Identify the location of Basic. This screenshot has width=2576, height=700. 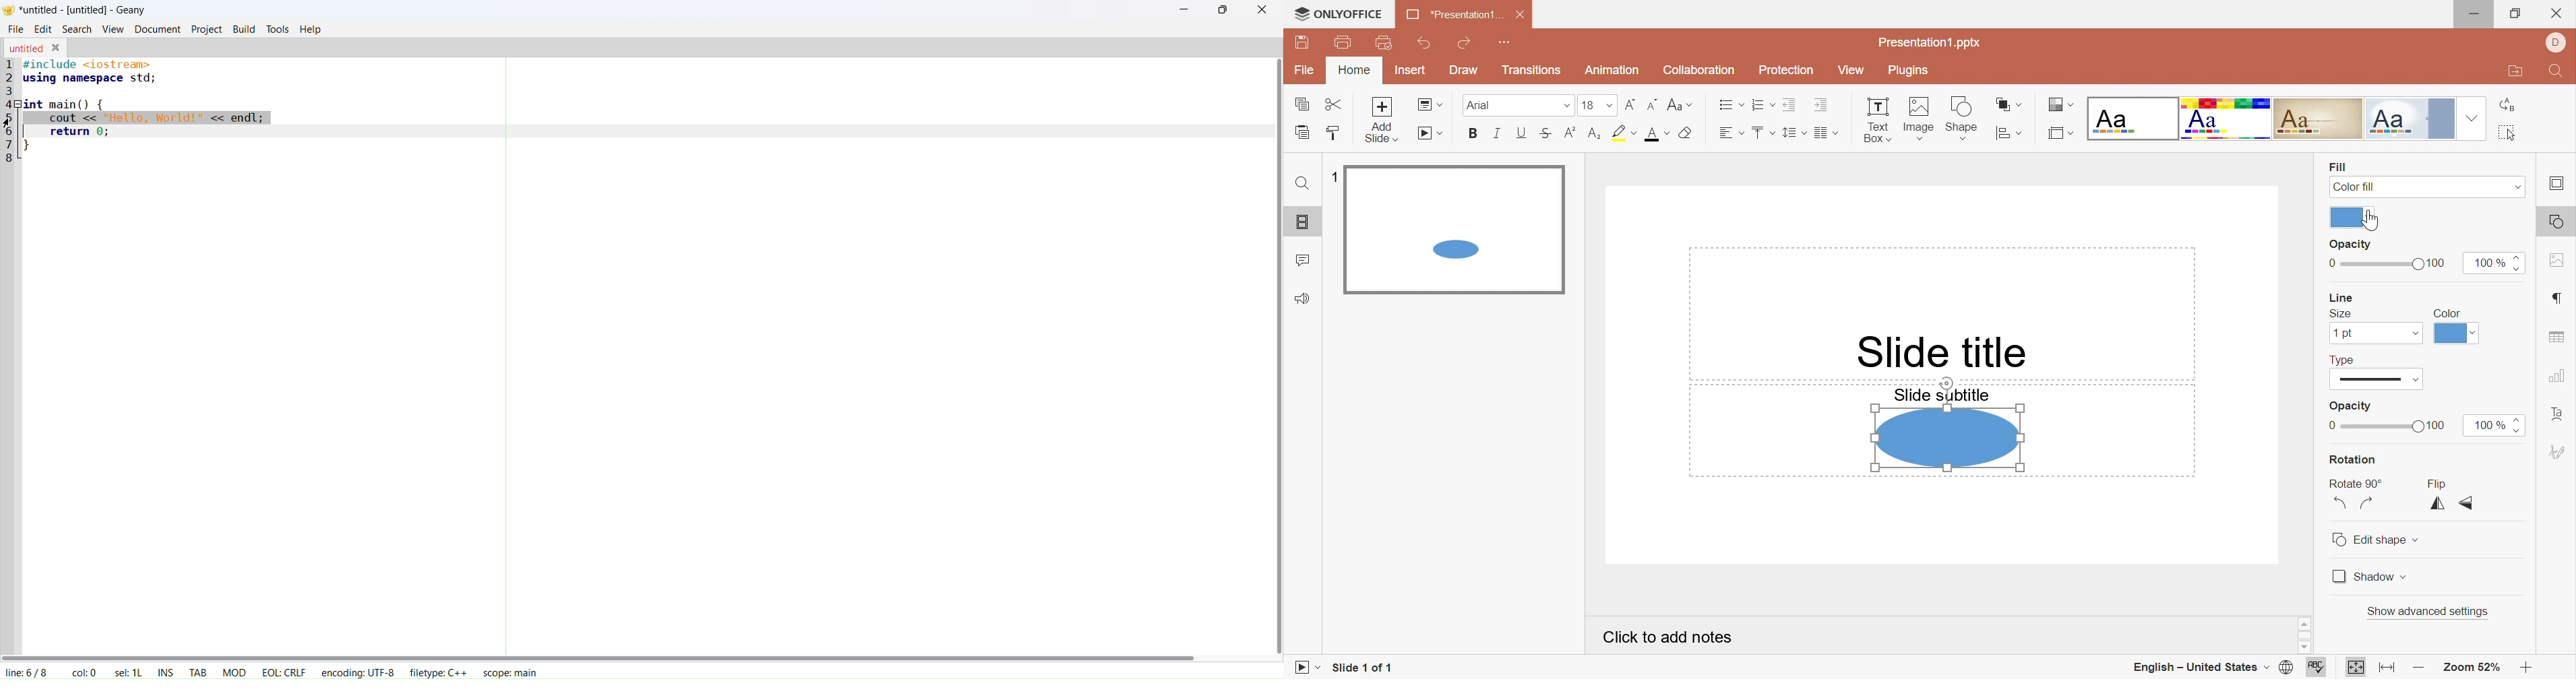
(2226, 119).